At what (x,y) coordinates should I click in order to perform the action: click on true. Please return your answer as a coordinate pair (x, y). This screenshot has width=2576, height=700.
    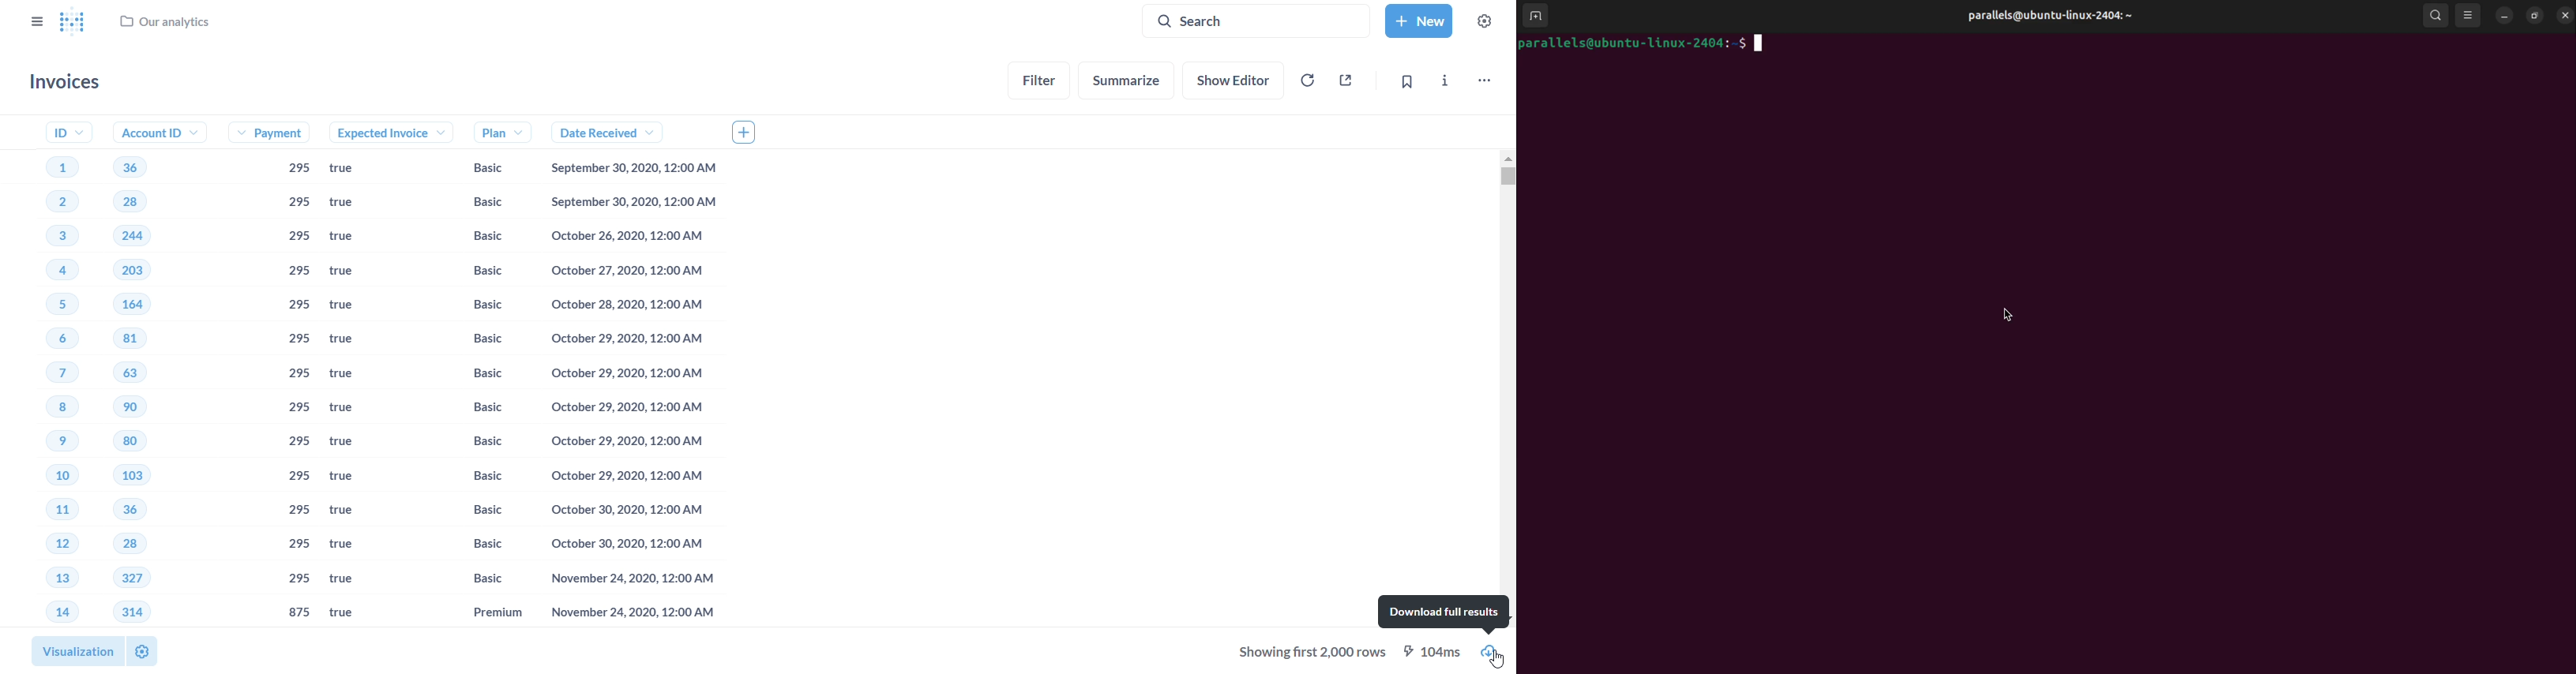
    Looking at the image, I should click on (351, 376).